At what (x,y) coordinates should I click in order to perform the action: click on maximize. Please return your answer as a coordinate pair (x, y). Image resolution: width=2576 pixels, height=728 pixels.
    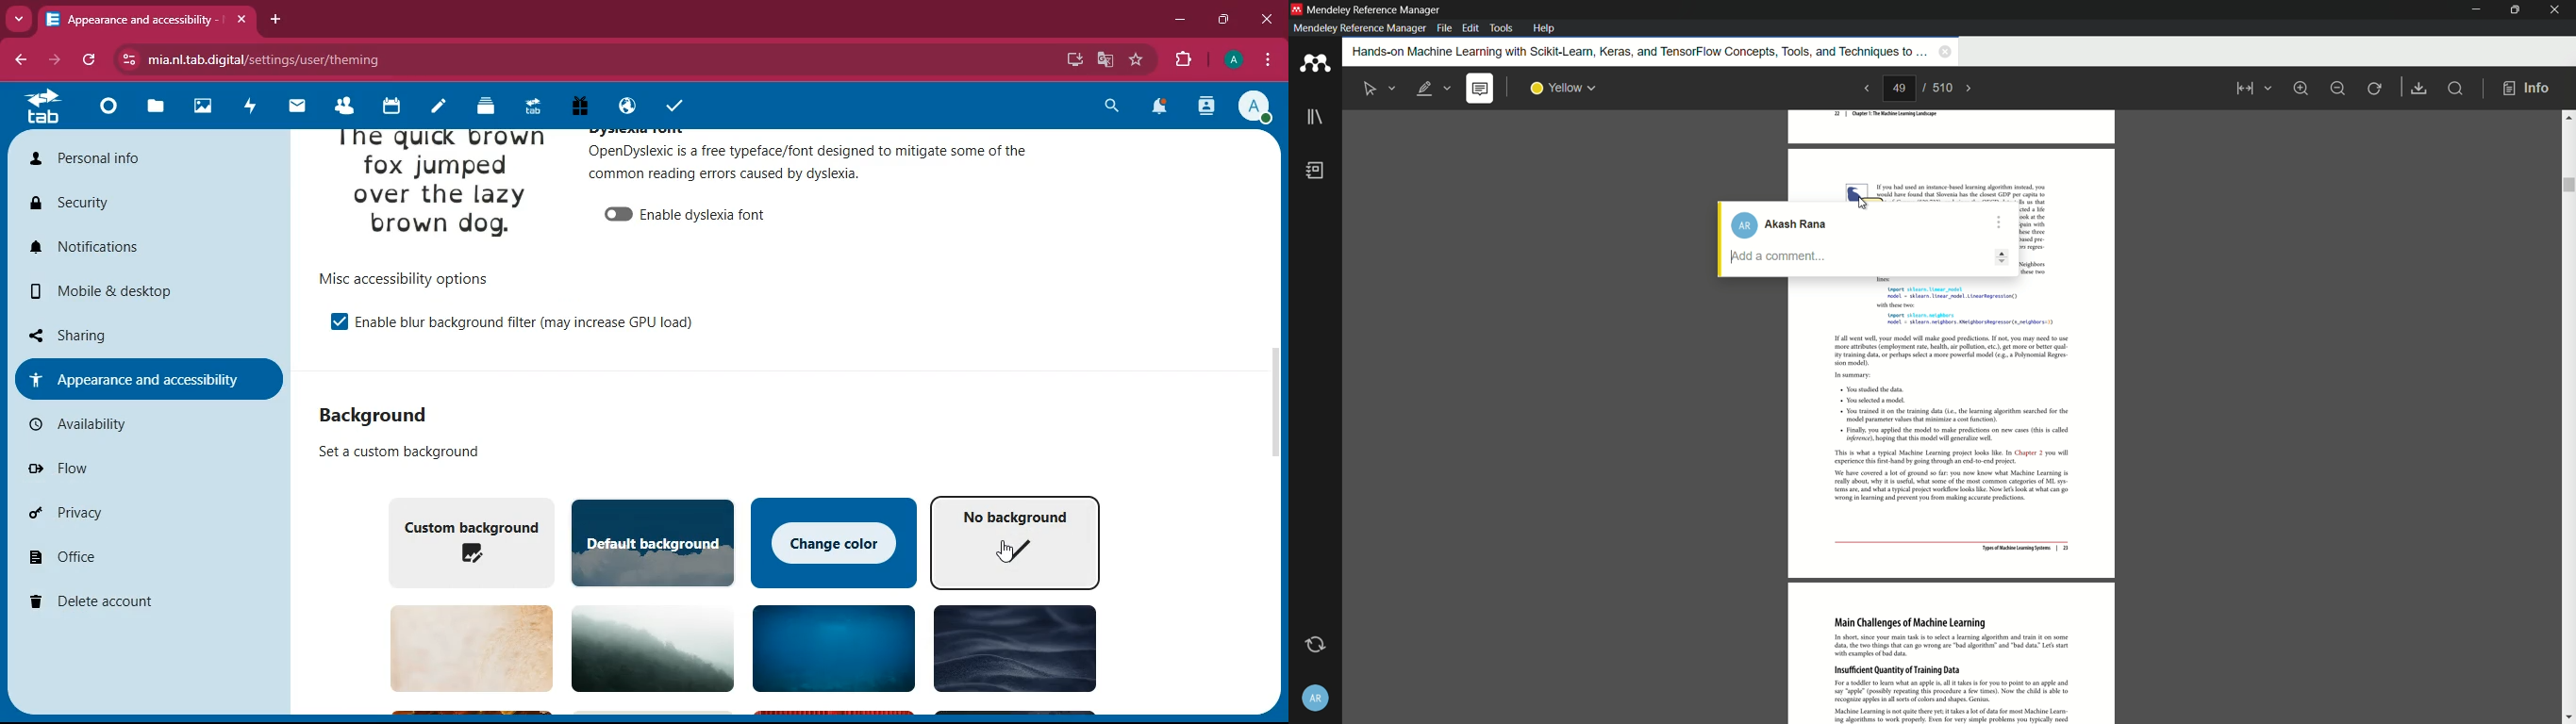
    Looking at the image, I should click on (2513, 10).